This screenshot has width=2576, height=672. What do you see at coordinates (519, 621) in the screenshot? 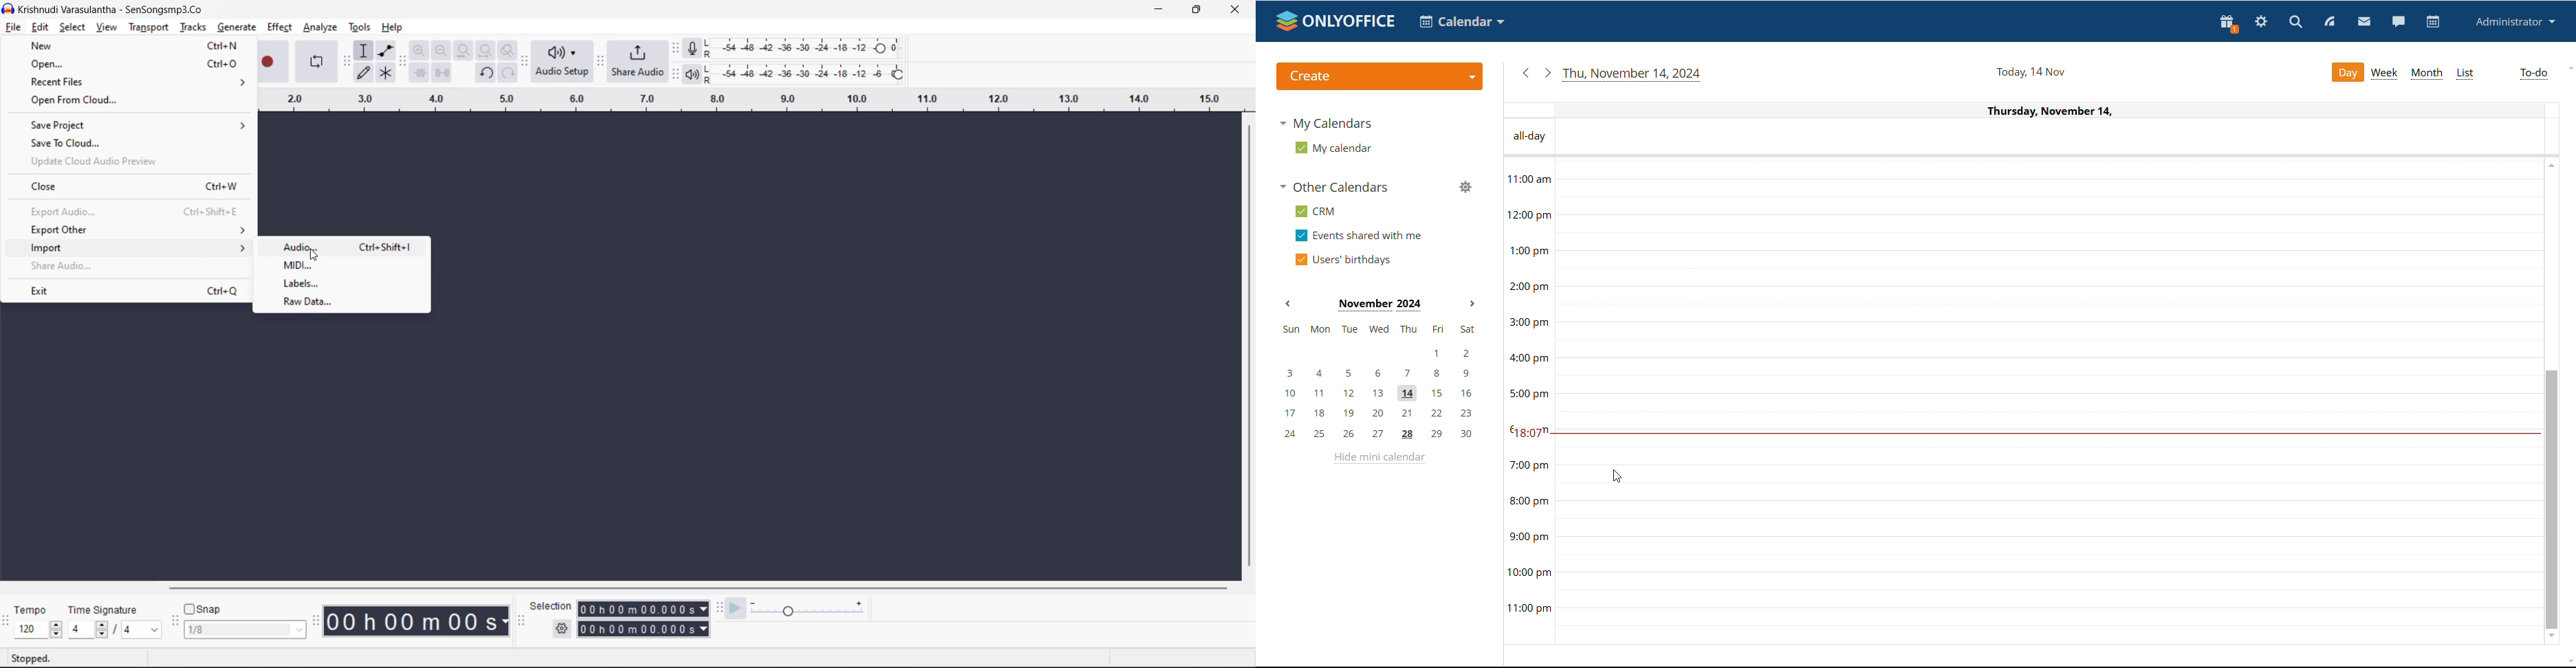
I see `selection tool bar` at bounding box center [519, 621].